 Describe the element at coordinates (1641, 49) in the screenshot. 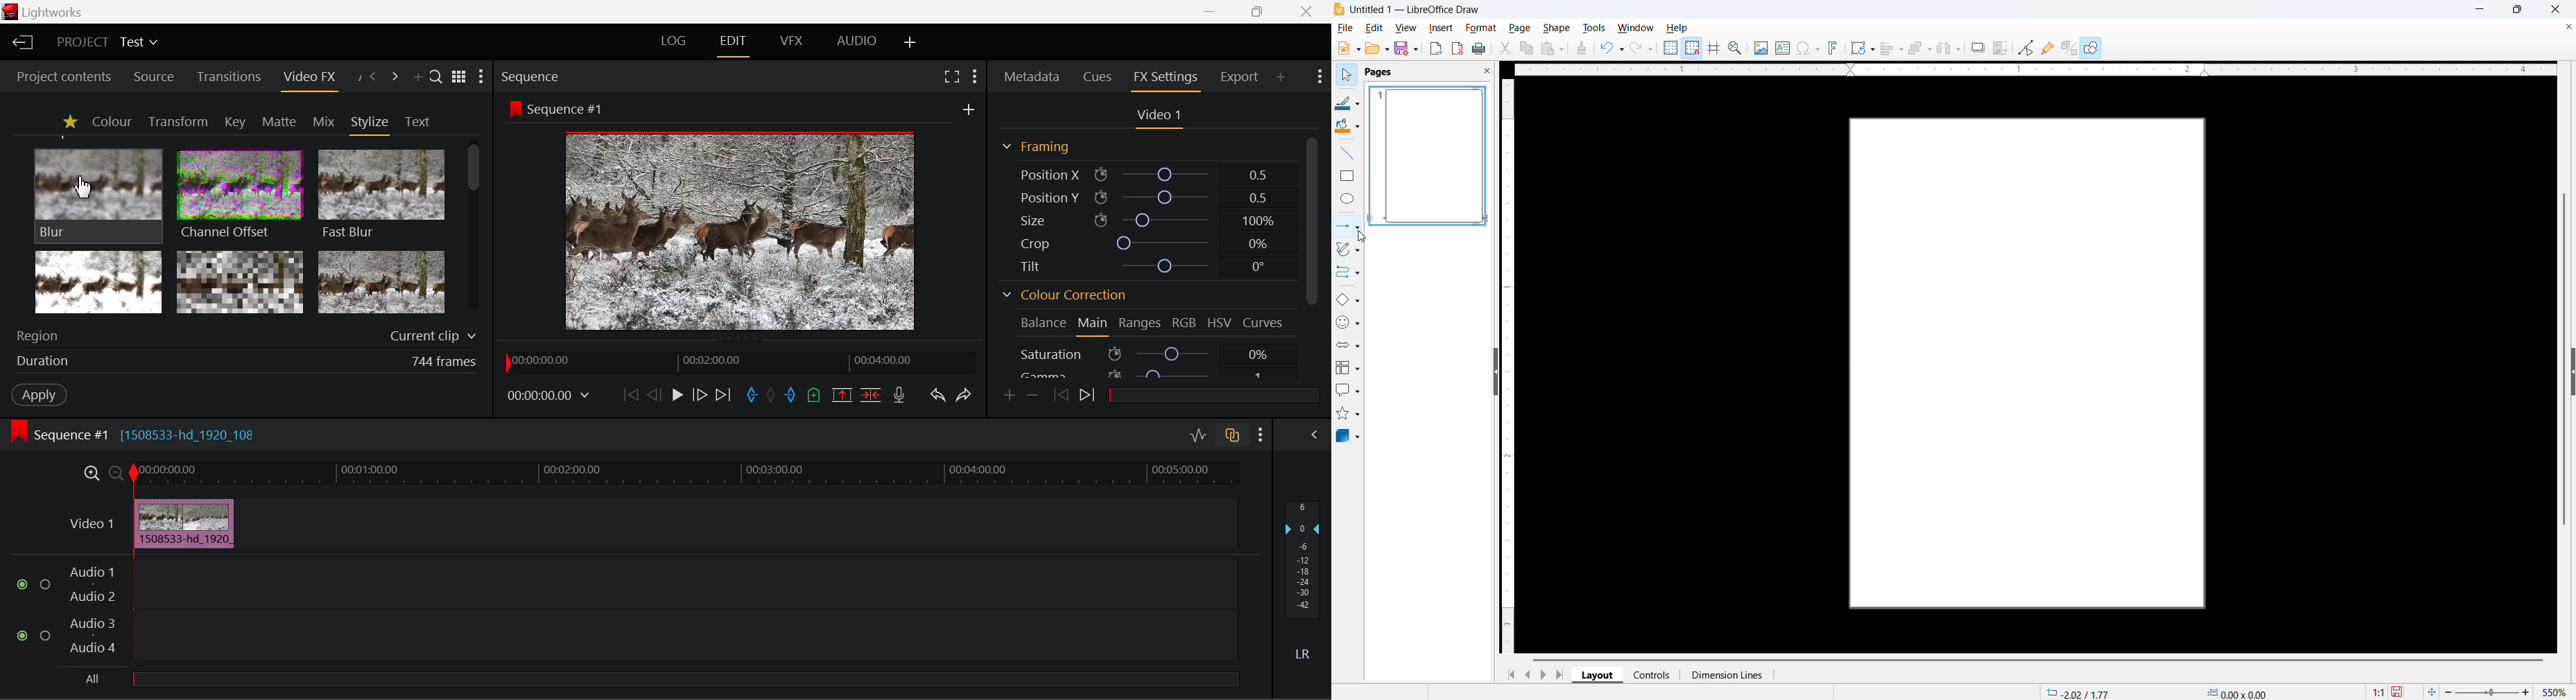

I see `Redo ` at that location.